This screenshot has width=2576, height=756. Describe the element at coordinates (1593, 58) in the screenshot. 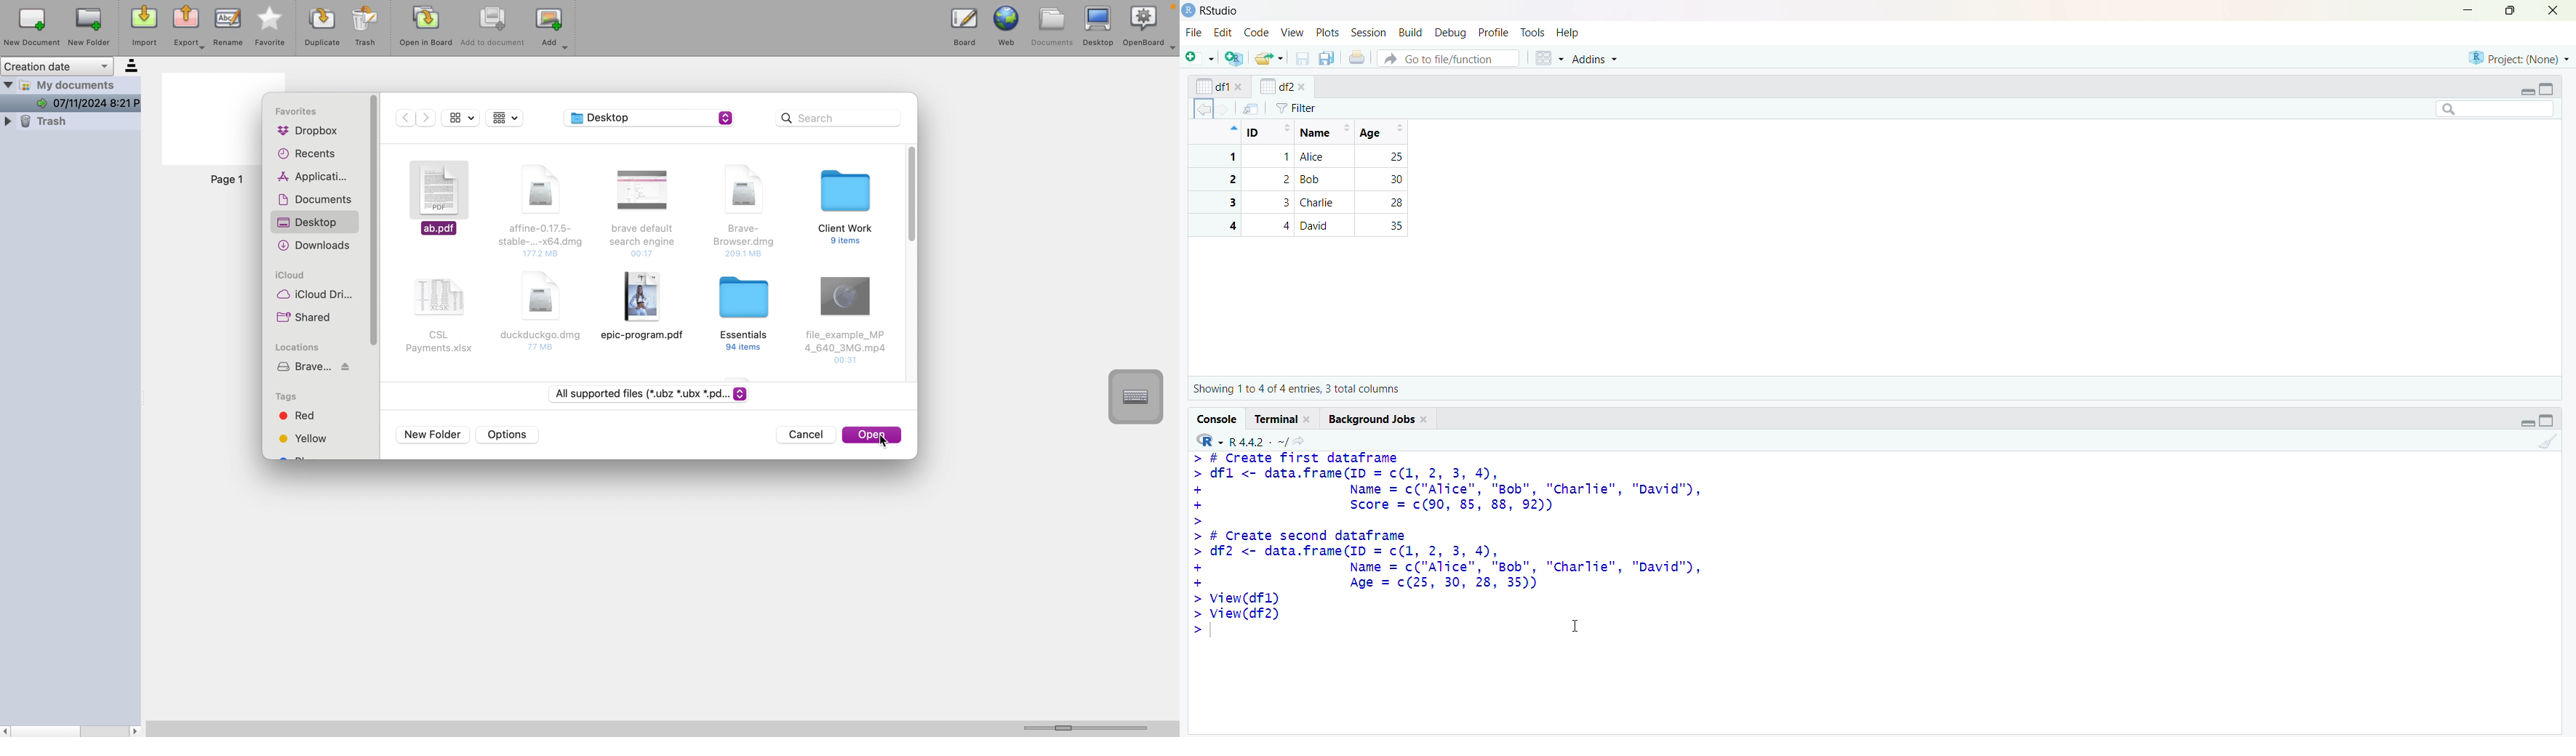

I see `Addins ` at that location.